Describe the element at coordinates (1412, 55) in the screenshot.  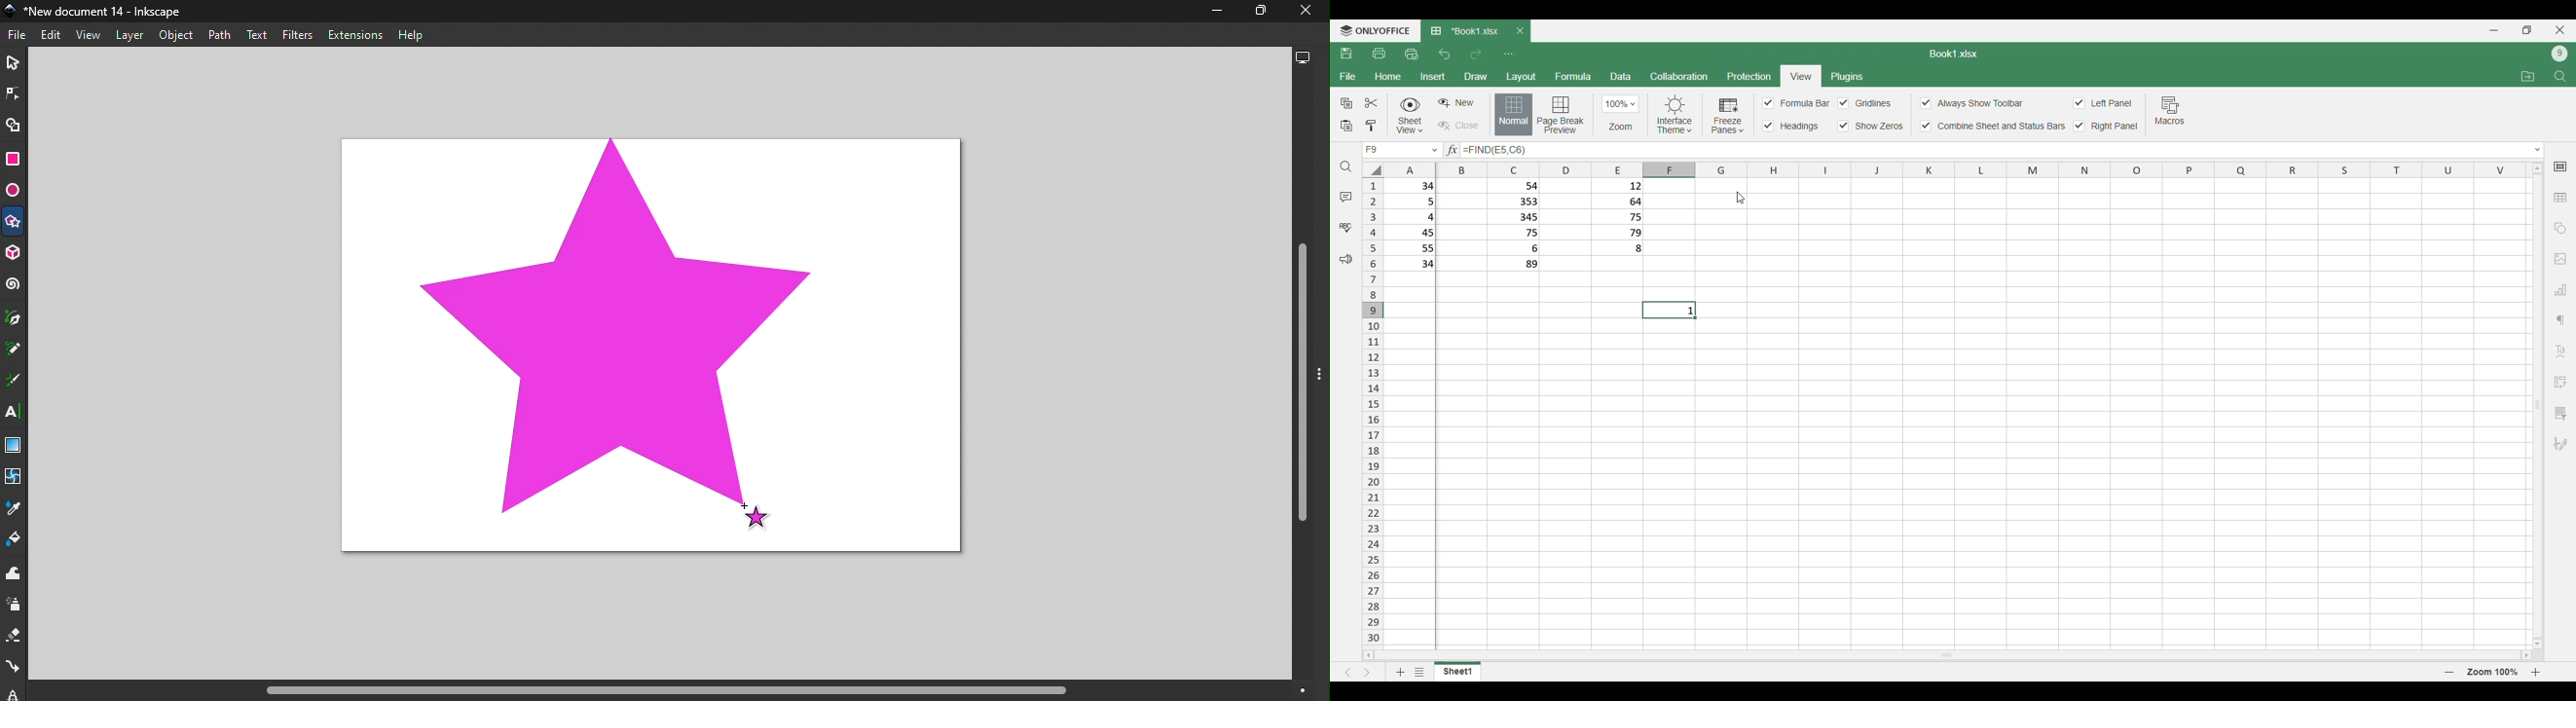
I see `Quick print` at that location.